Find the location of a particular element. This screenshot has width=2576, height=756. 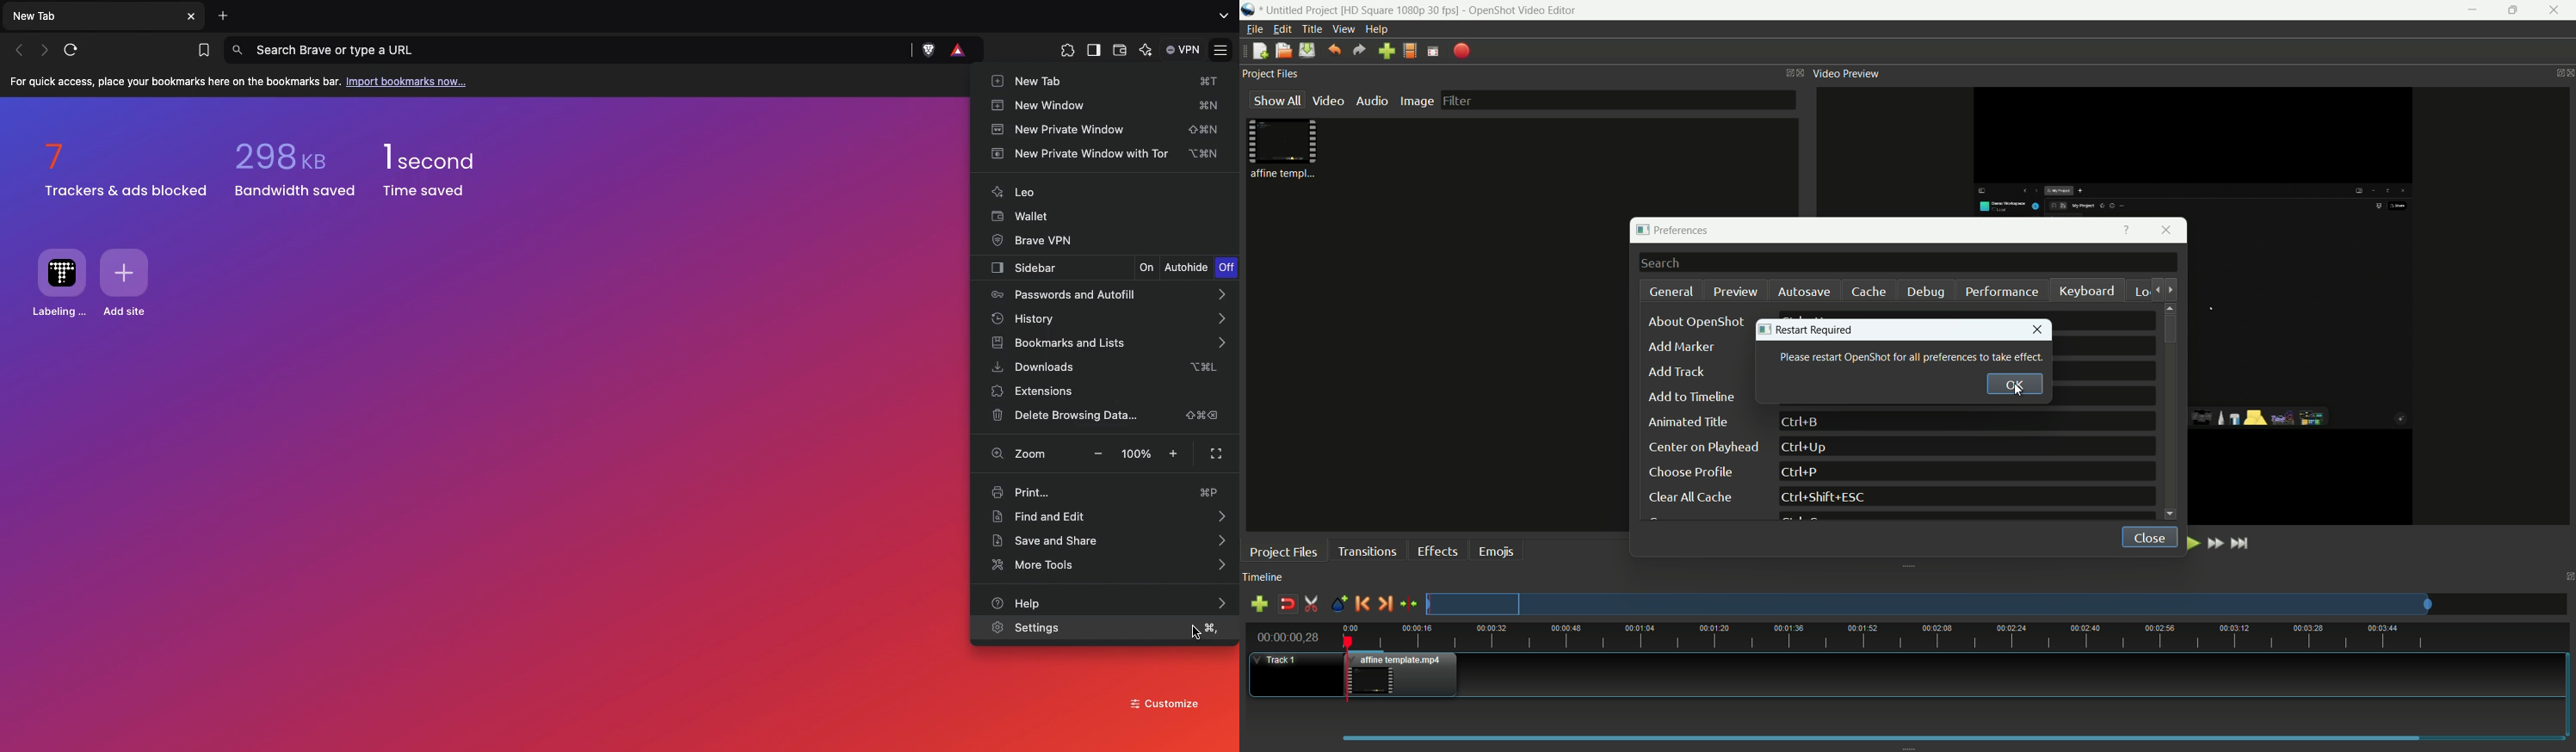

audio is located at coordinates (1374, 101).